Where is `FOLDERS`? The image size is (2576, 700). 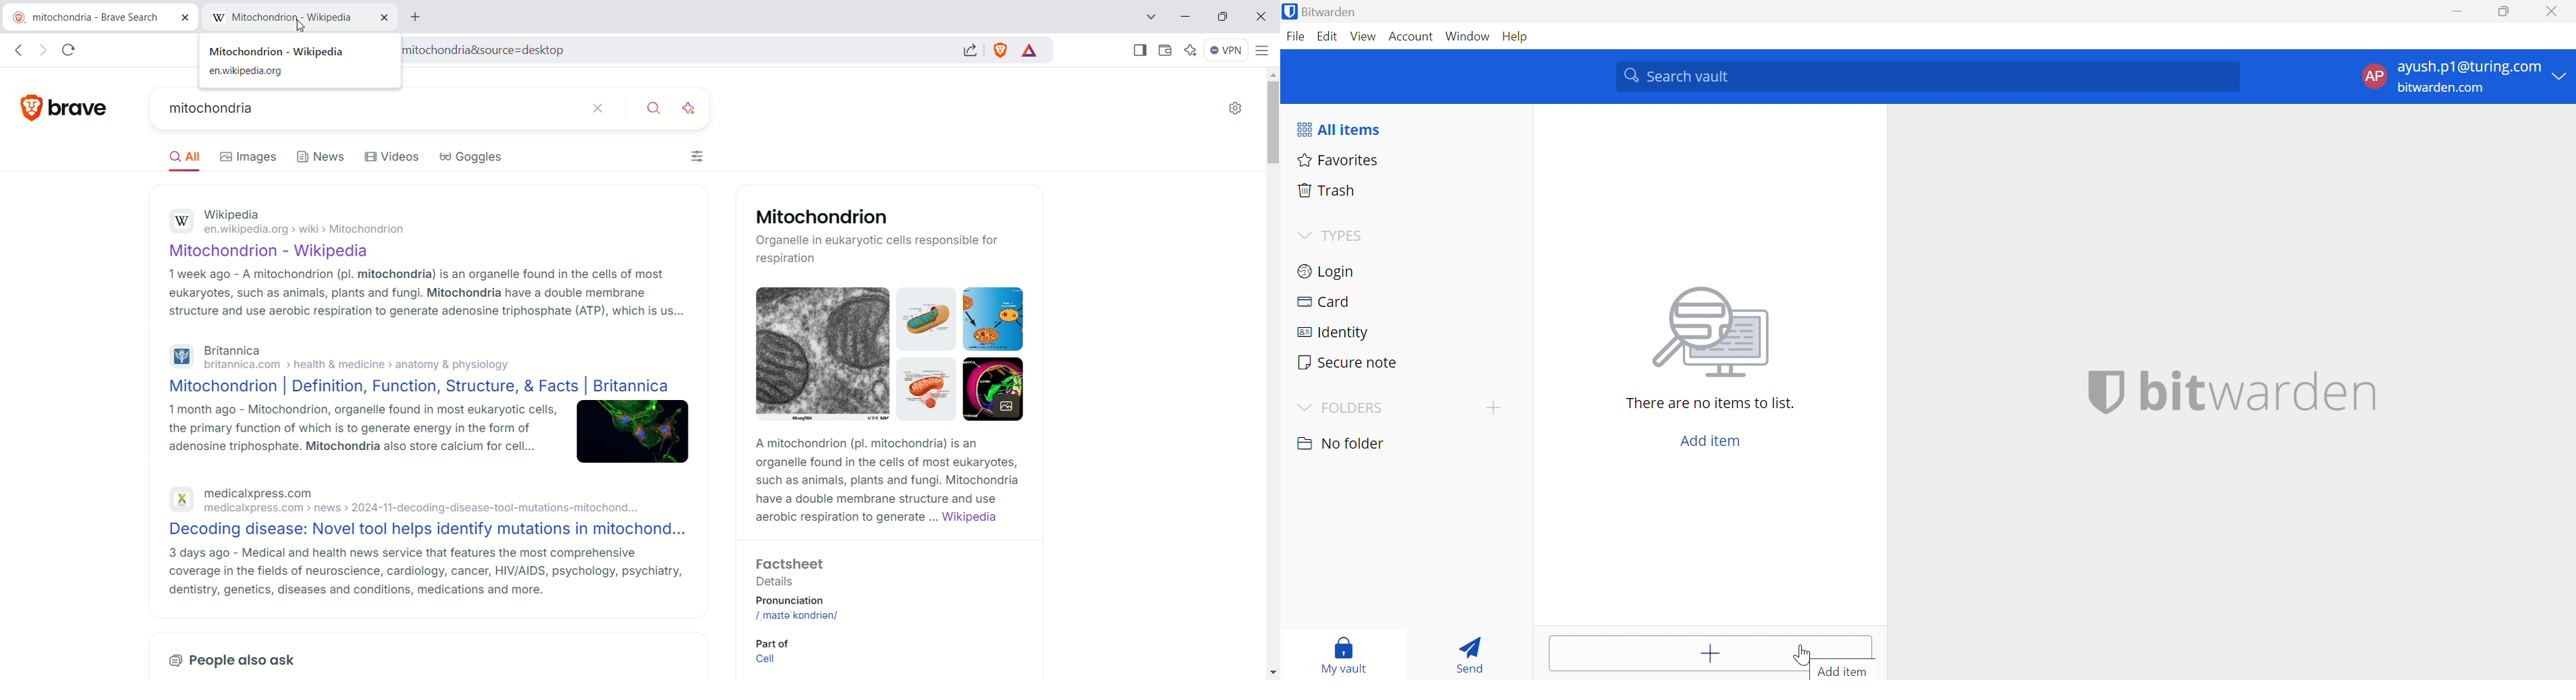 FOLDERS is located at coordinates (1354, 408).